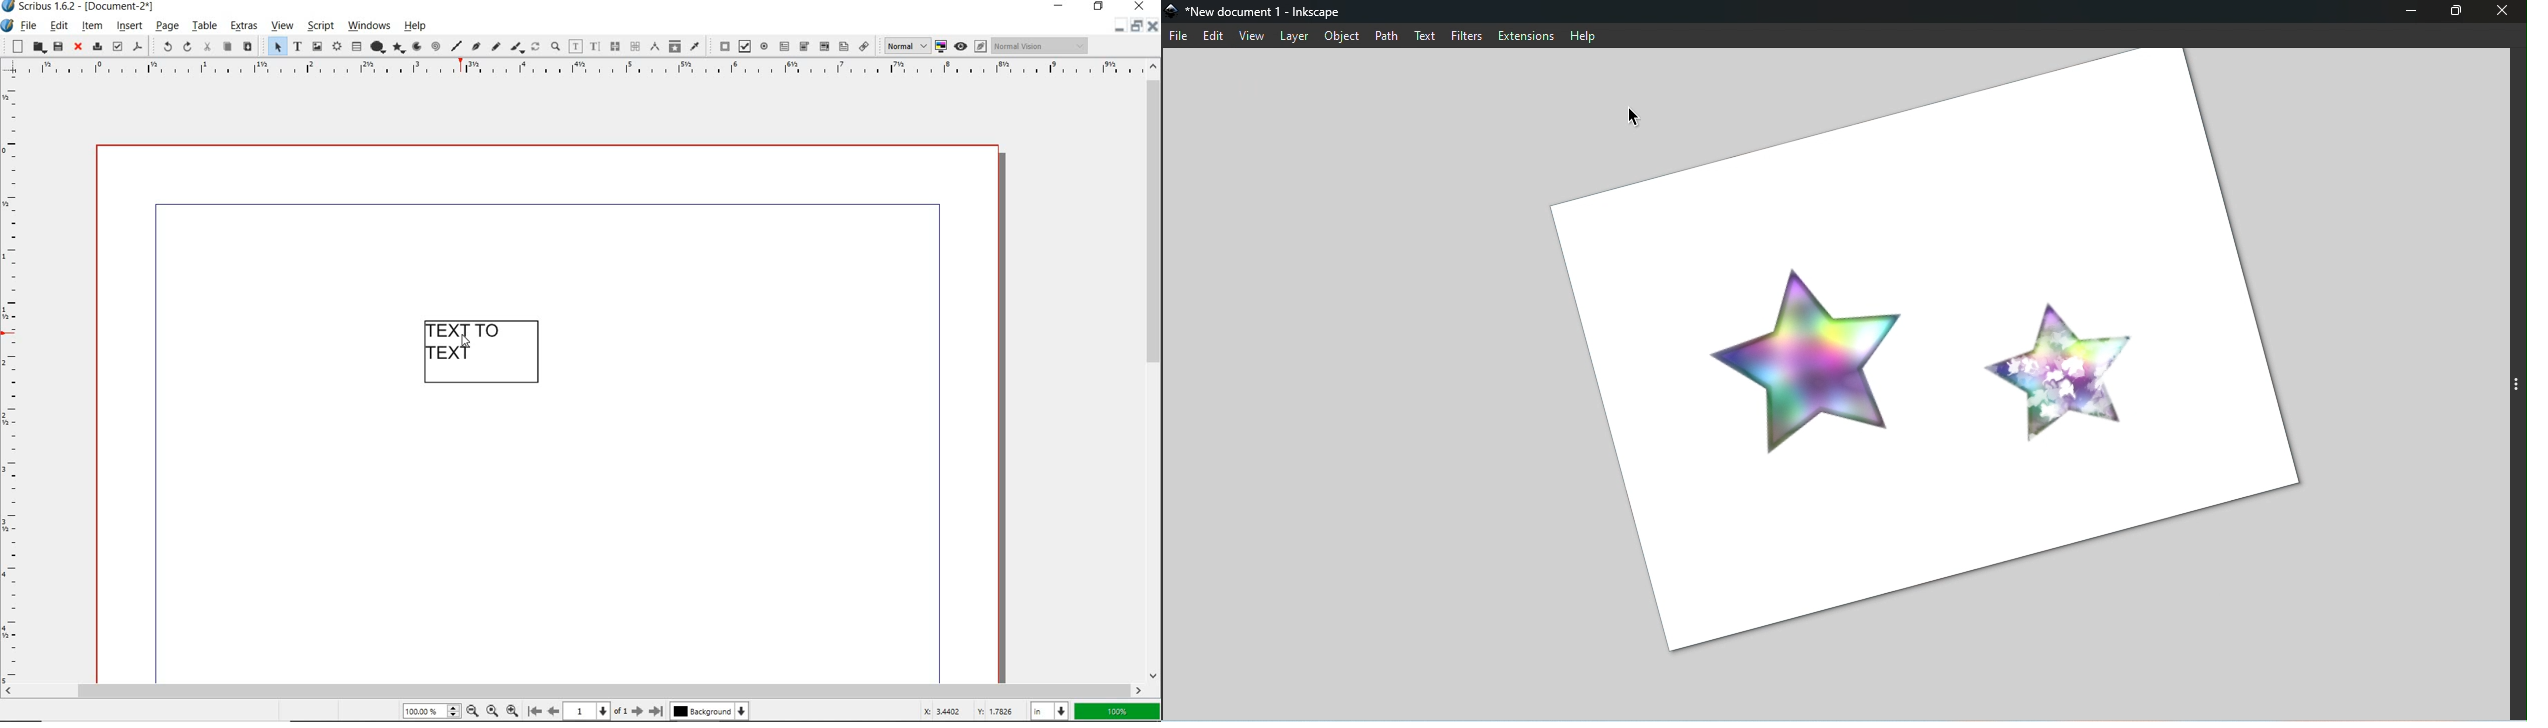  What do you see at coordinates (435, 46) in the screenshot?
I see `spiral` at bounding box center [435, 46].